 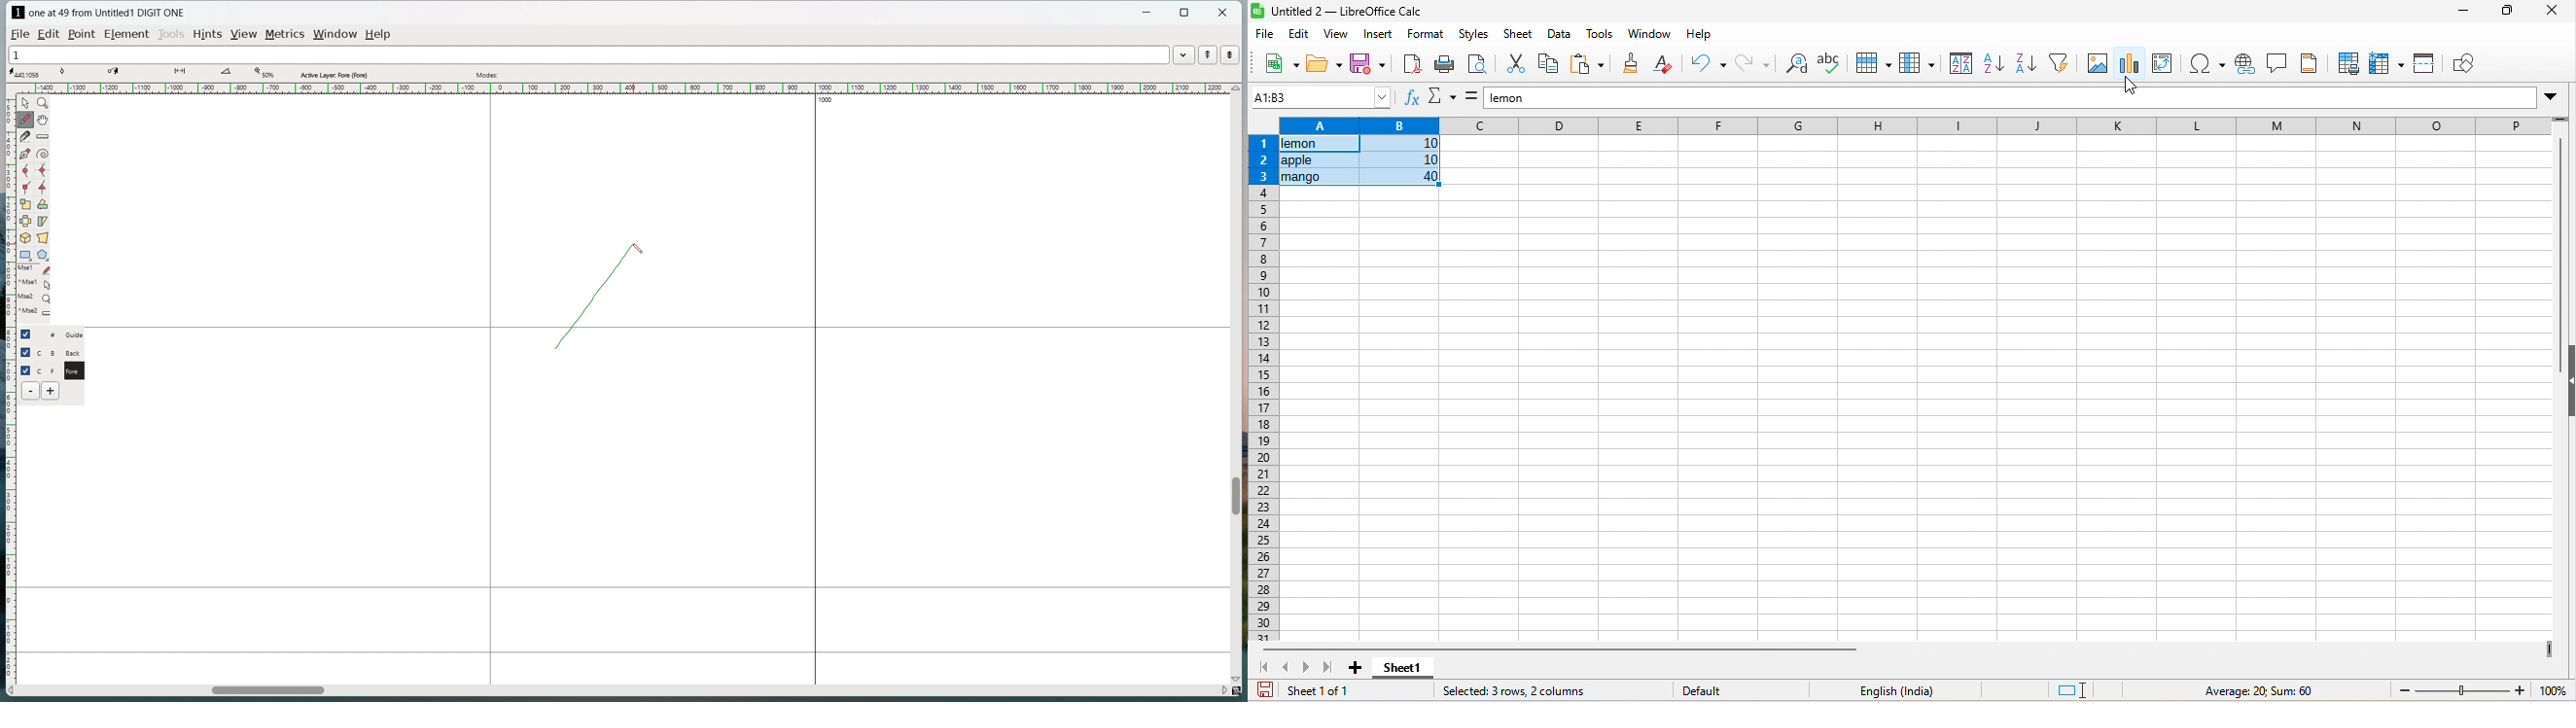 What do you see at coordinates (1306, 670) in the screenshot?
I see `scroll to next slheet` at bounding box center [1306, 670].